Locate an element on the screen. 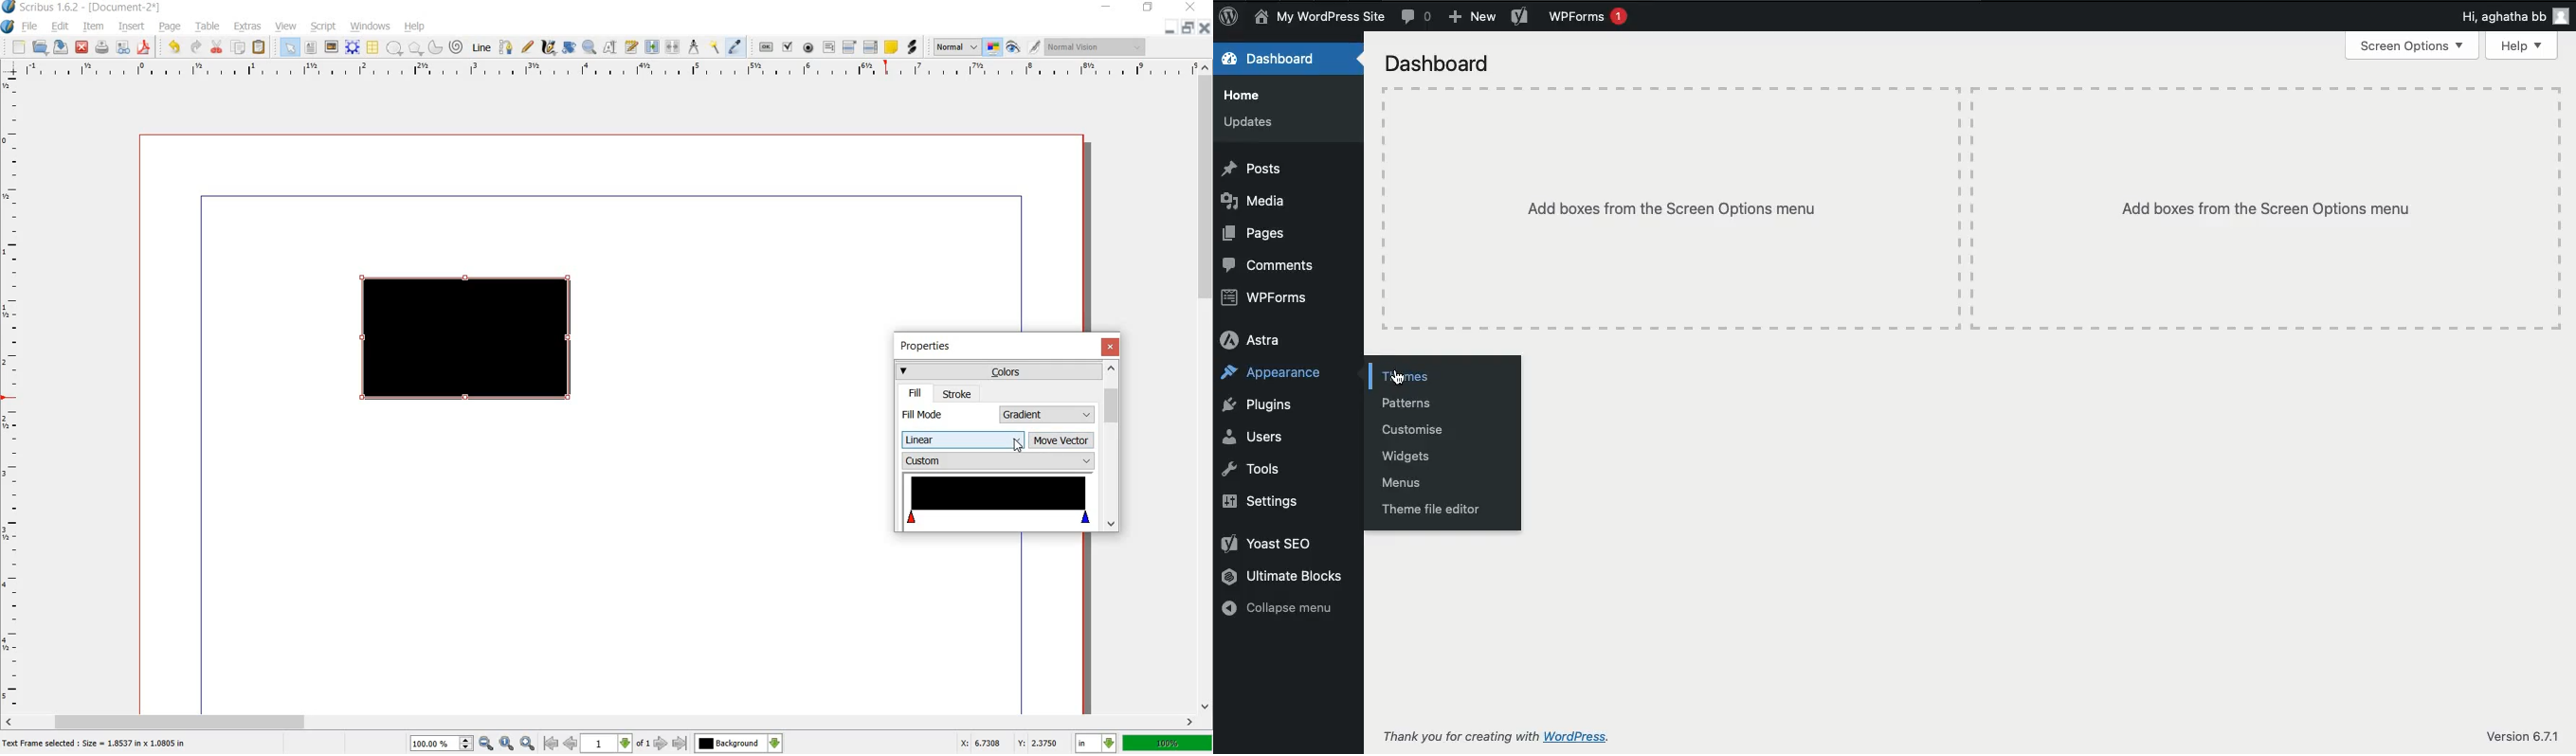  Yoast SEO is located at coordinates (1268, 543).